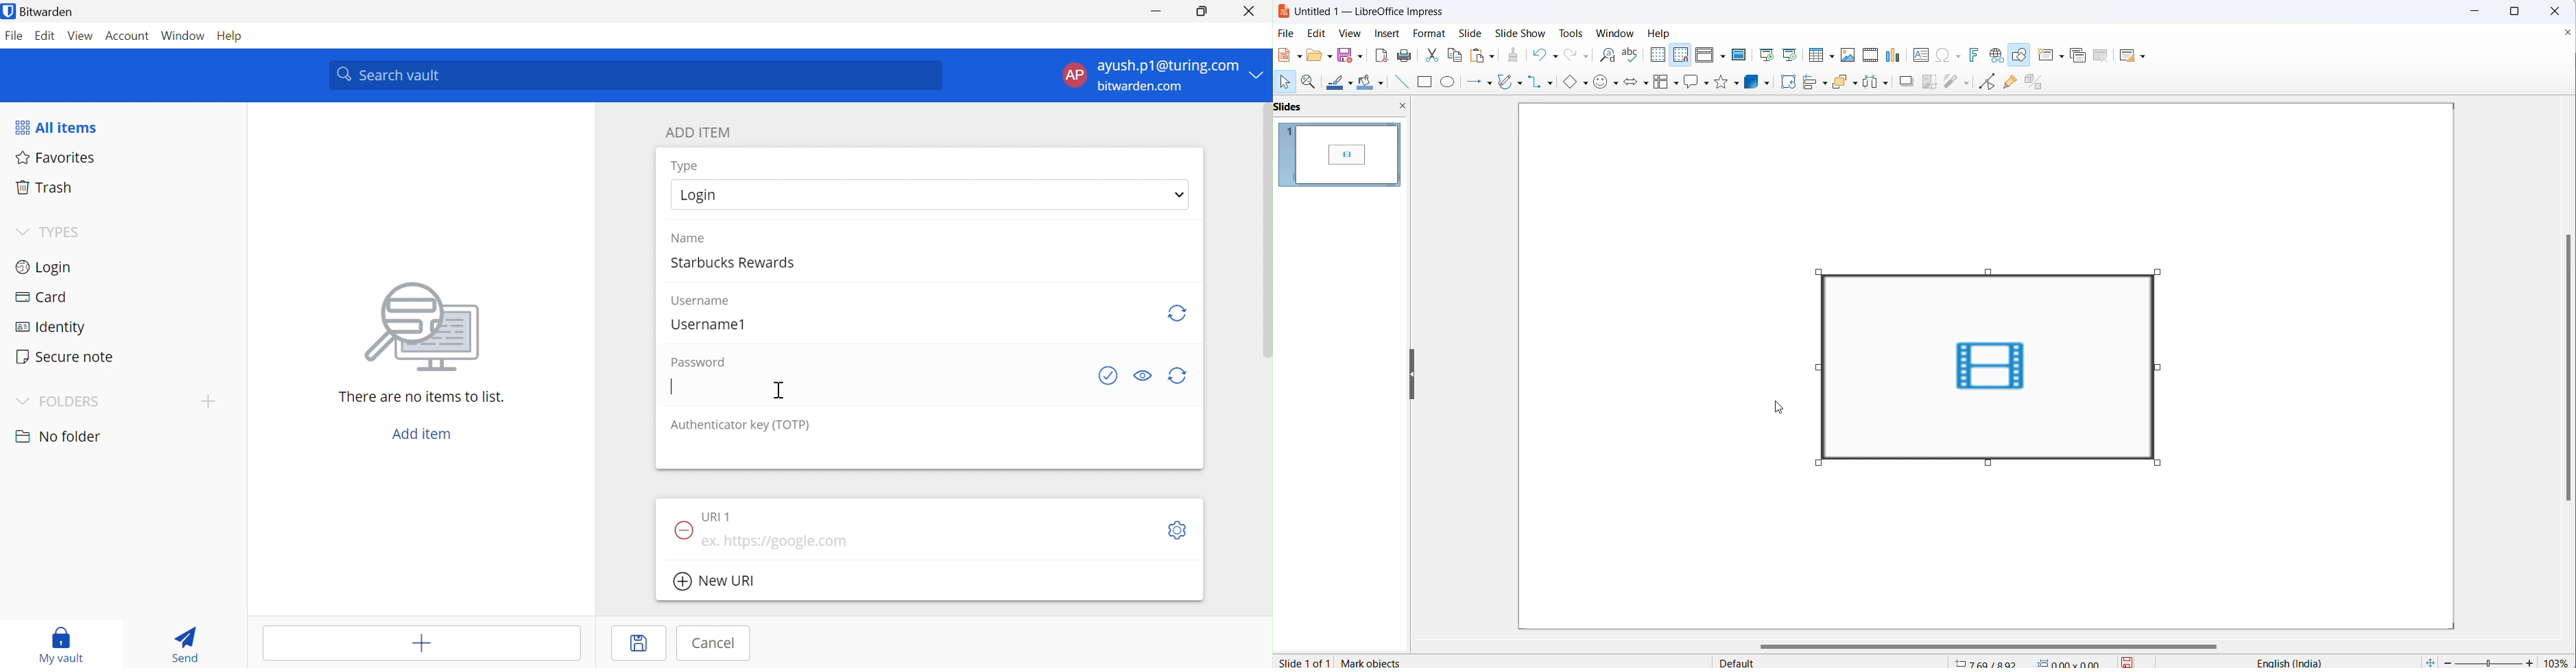 This screenshot has width=2576, height=672. What do you see at coordinates (1817, 464) in the screenshot?
I see `selection markup` at bounding box center [1817, 464].